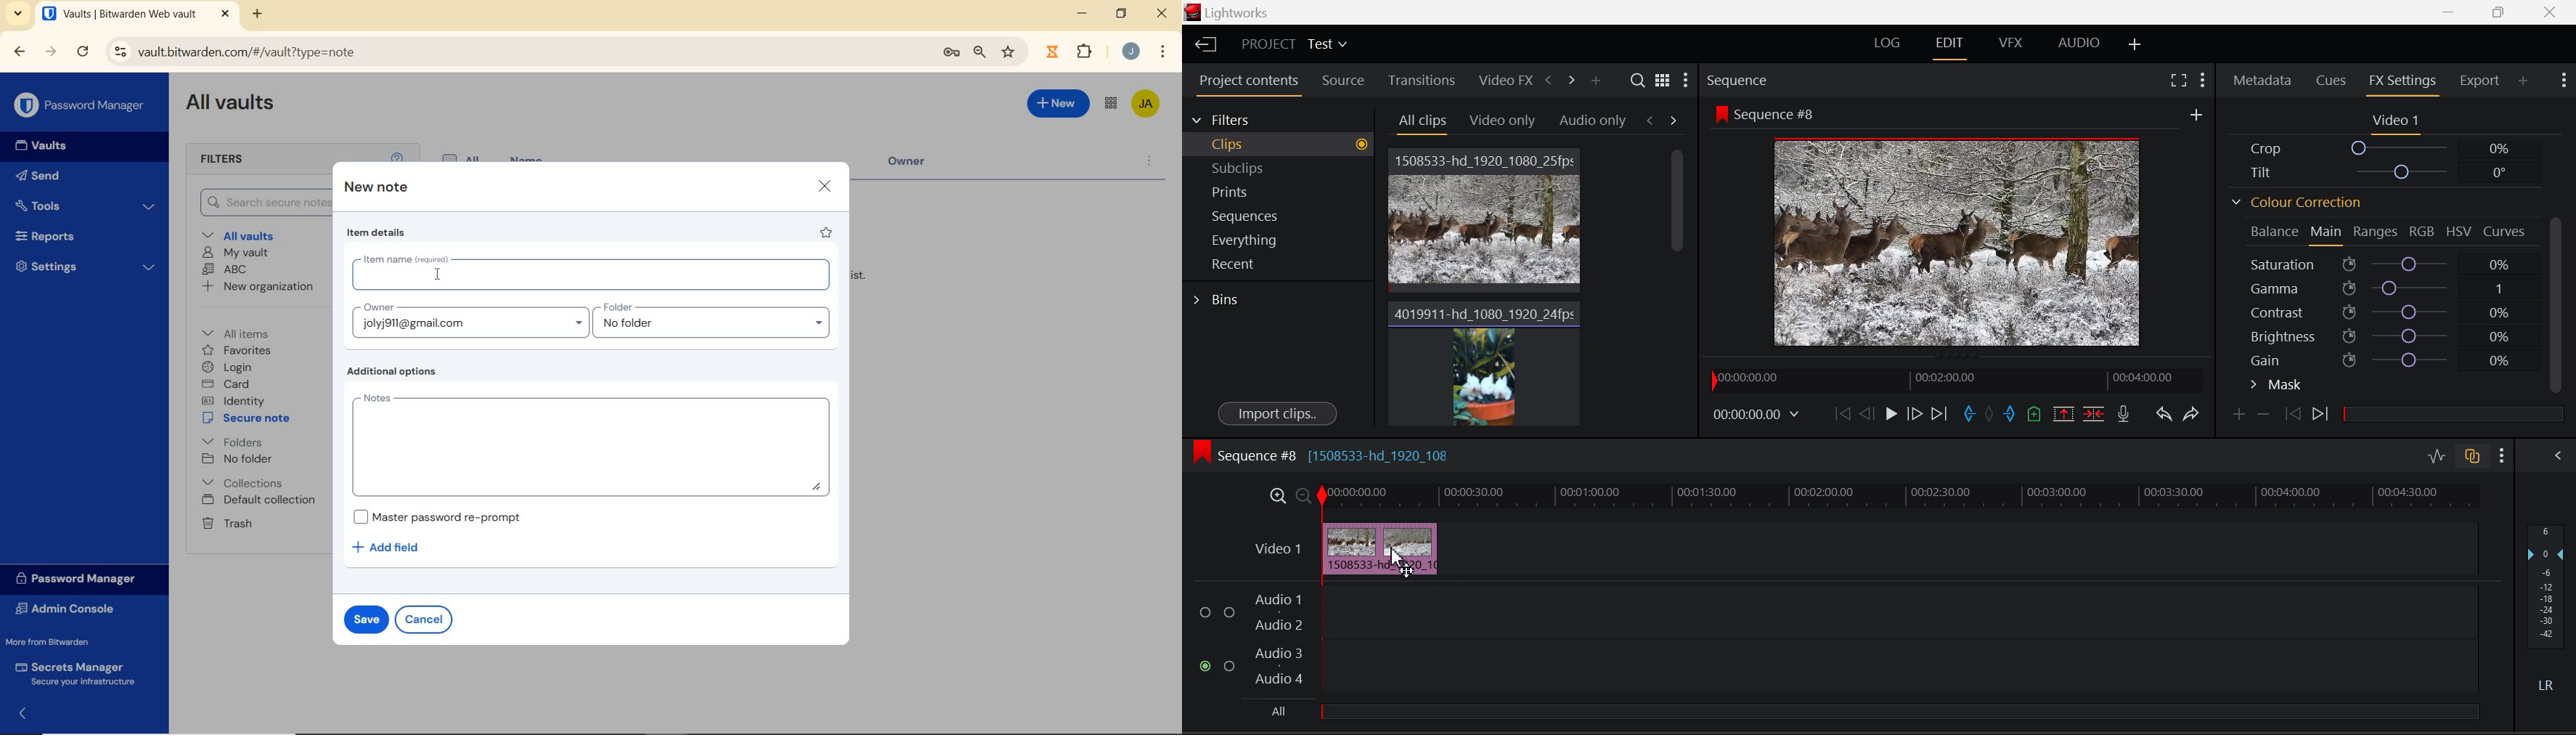 The height and width of the screenshot is (756, 2576). I want to click on HSV, so click(2459, 232).